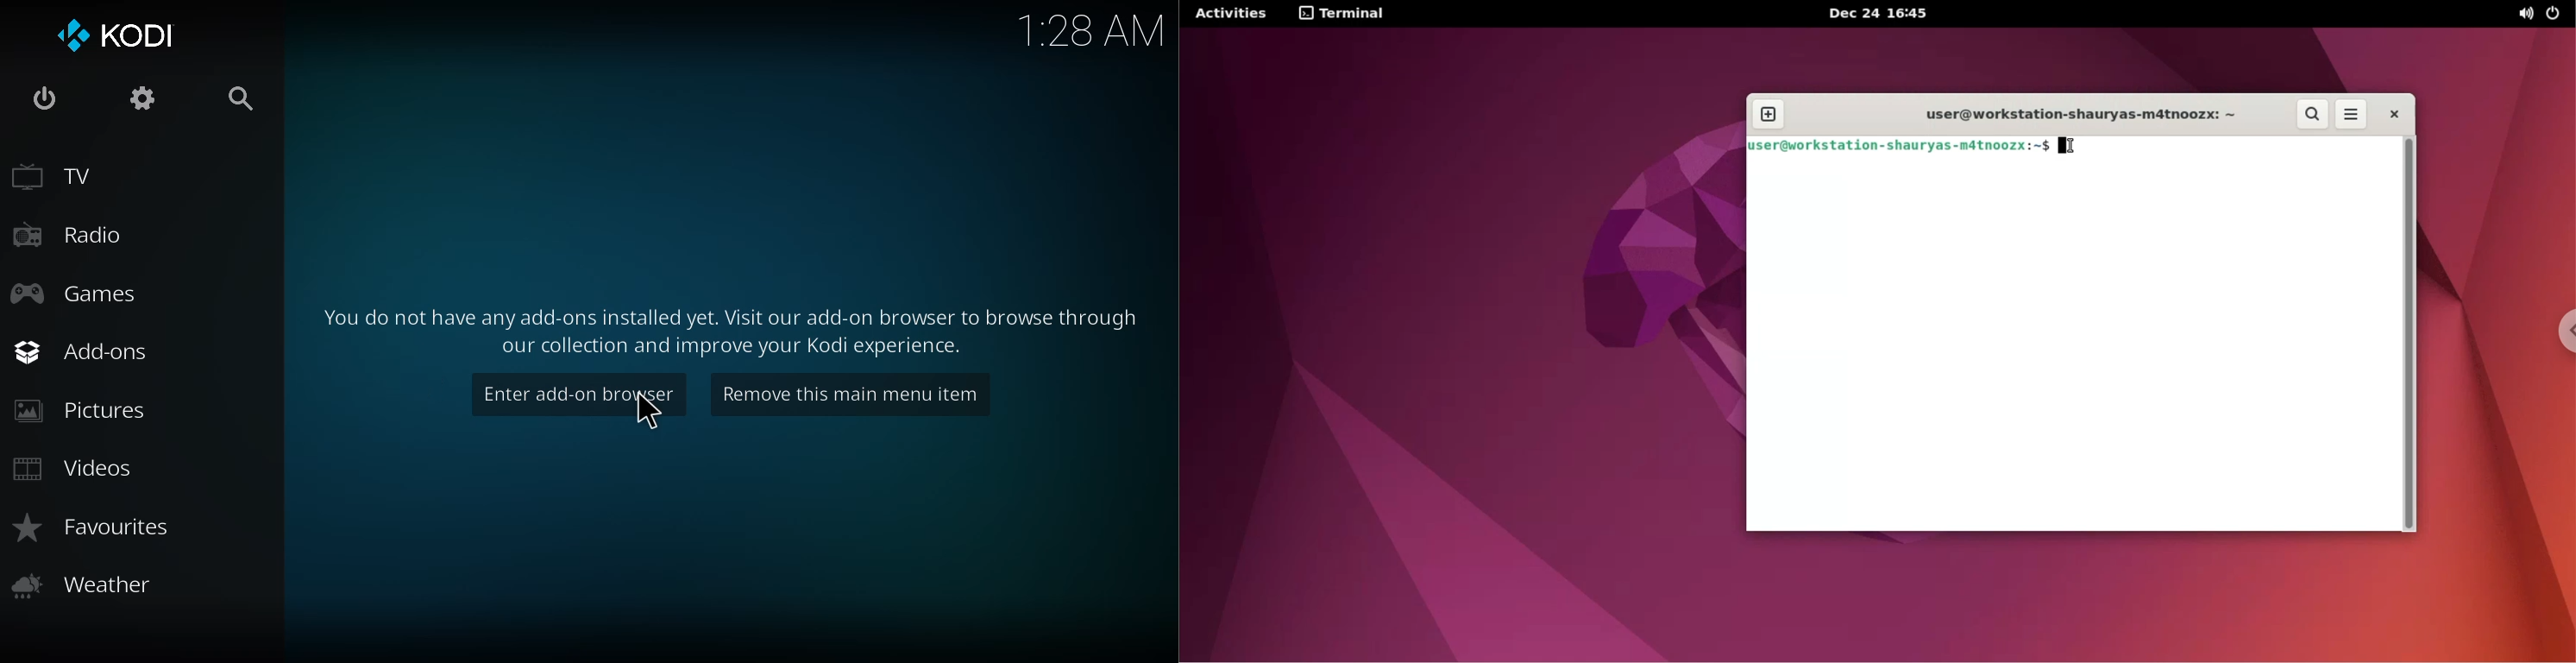 This screenshot has height=672, width=2576. What do you see at coordinates (852, 394) in the screenshot?
I see `remove this main menu item` at bounding box center [852, 394].